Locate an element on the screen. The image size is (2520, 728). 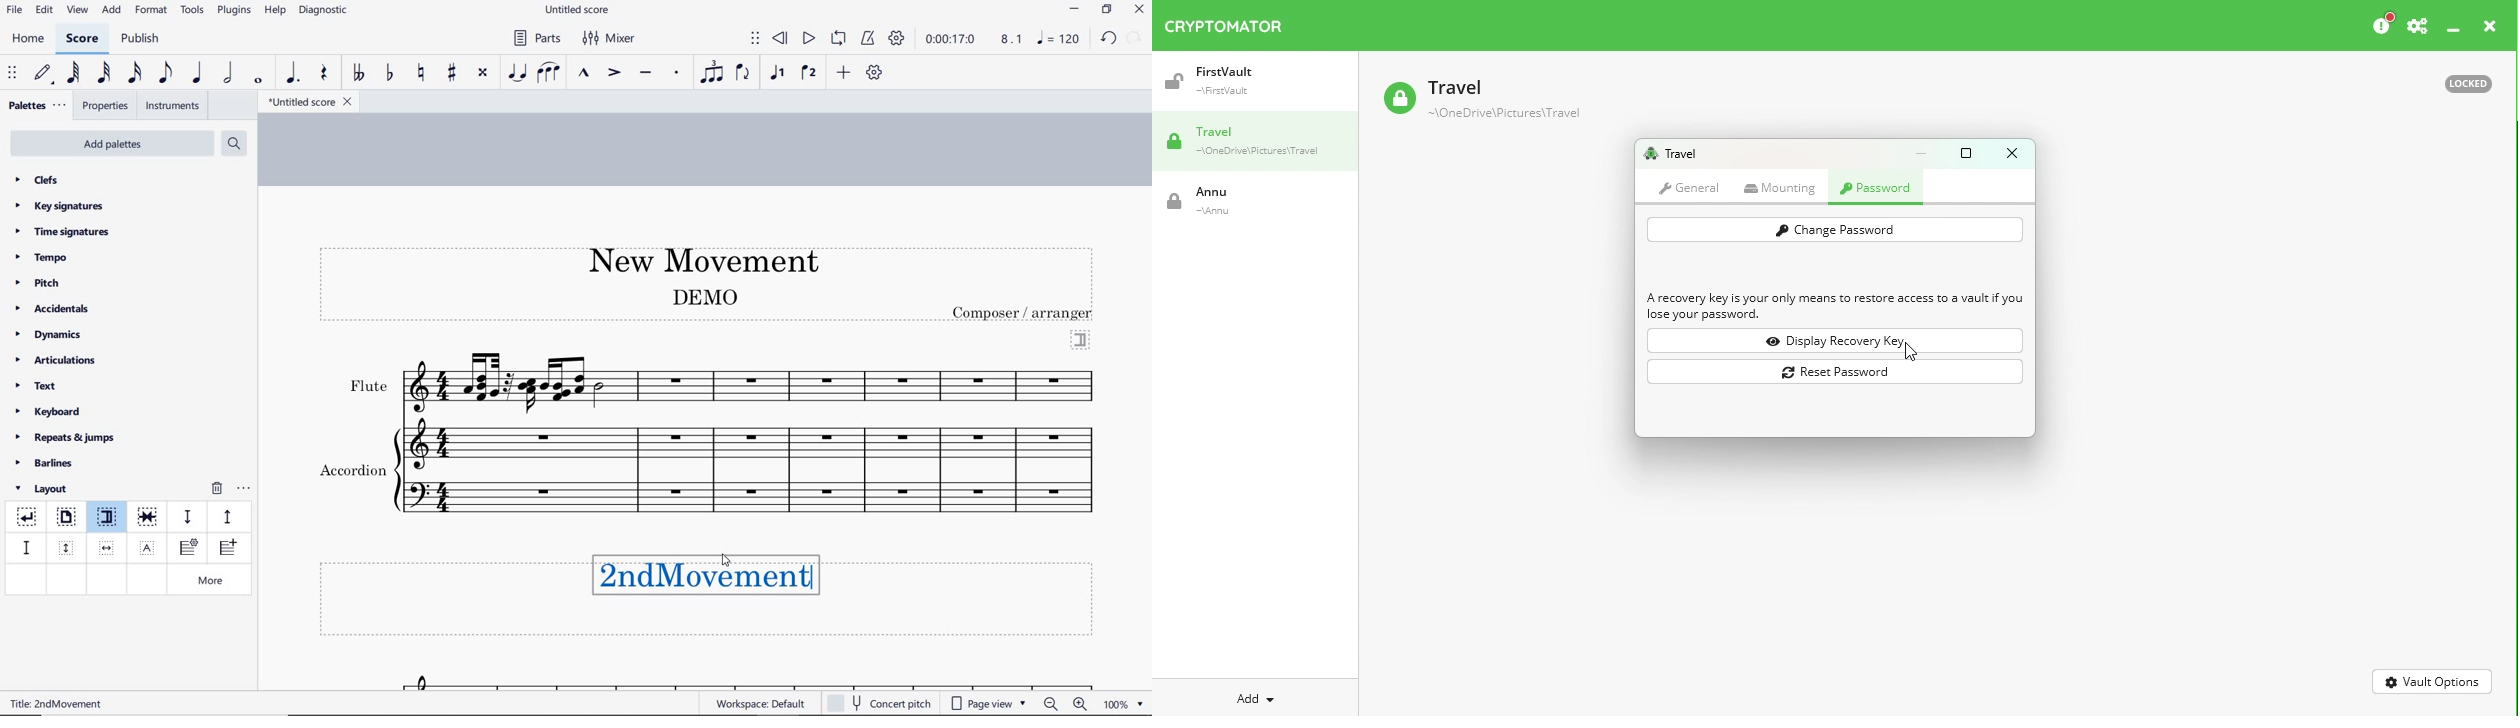
select to move is located at coordinates (14, 73).